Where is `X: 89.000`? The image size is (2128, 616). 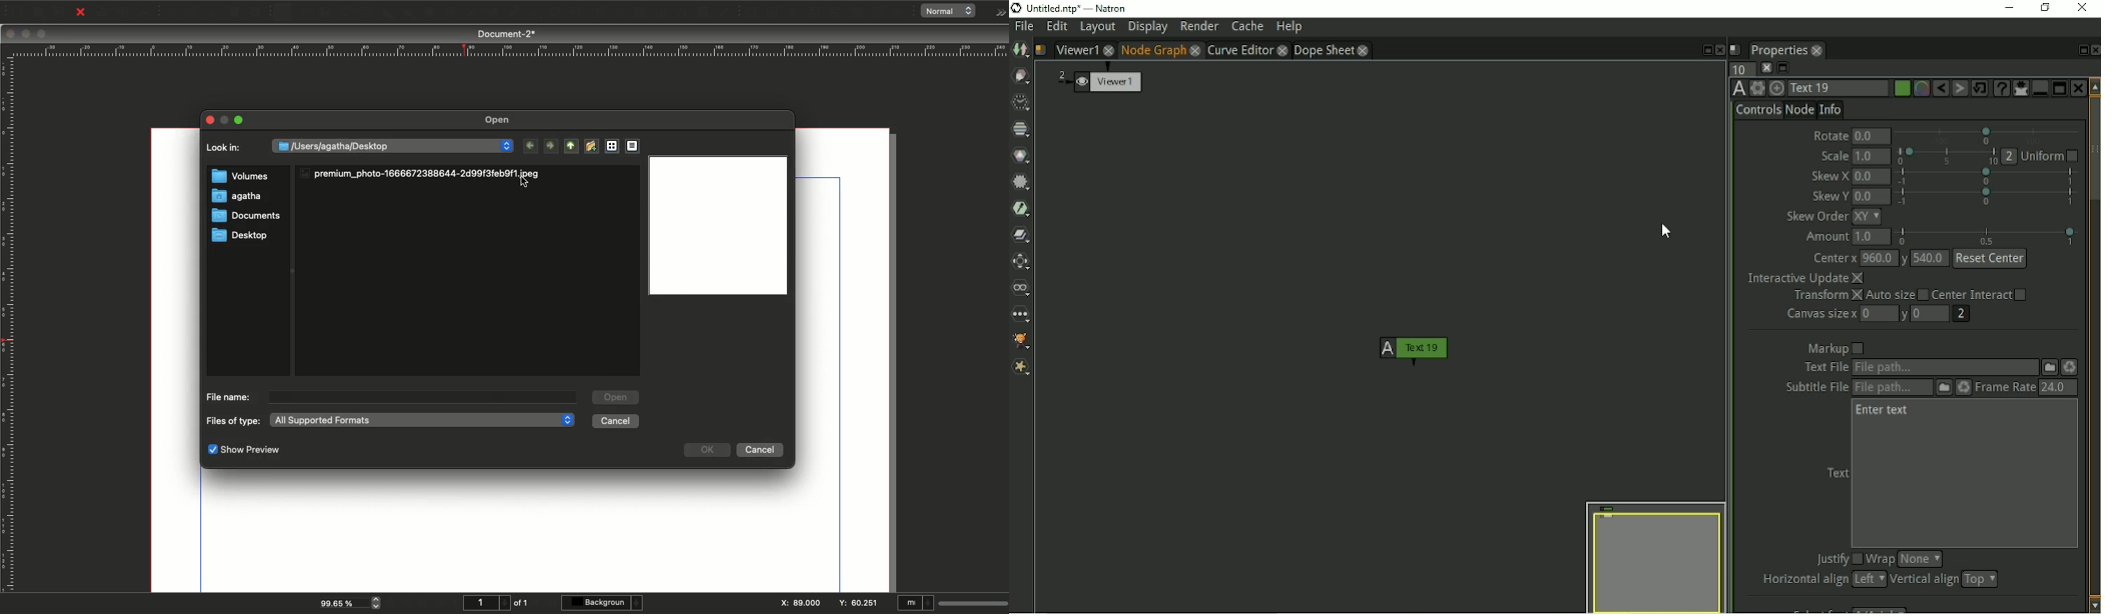
X: 89.000 is located at coordinates (799, 603).